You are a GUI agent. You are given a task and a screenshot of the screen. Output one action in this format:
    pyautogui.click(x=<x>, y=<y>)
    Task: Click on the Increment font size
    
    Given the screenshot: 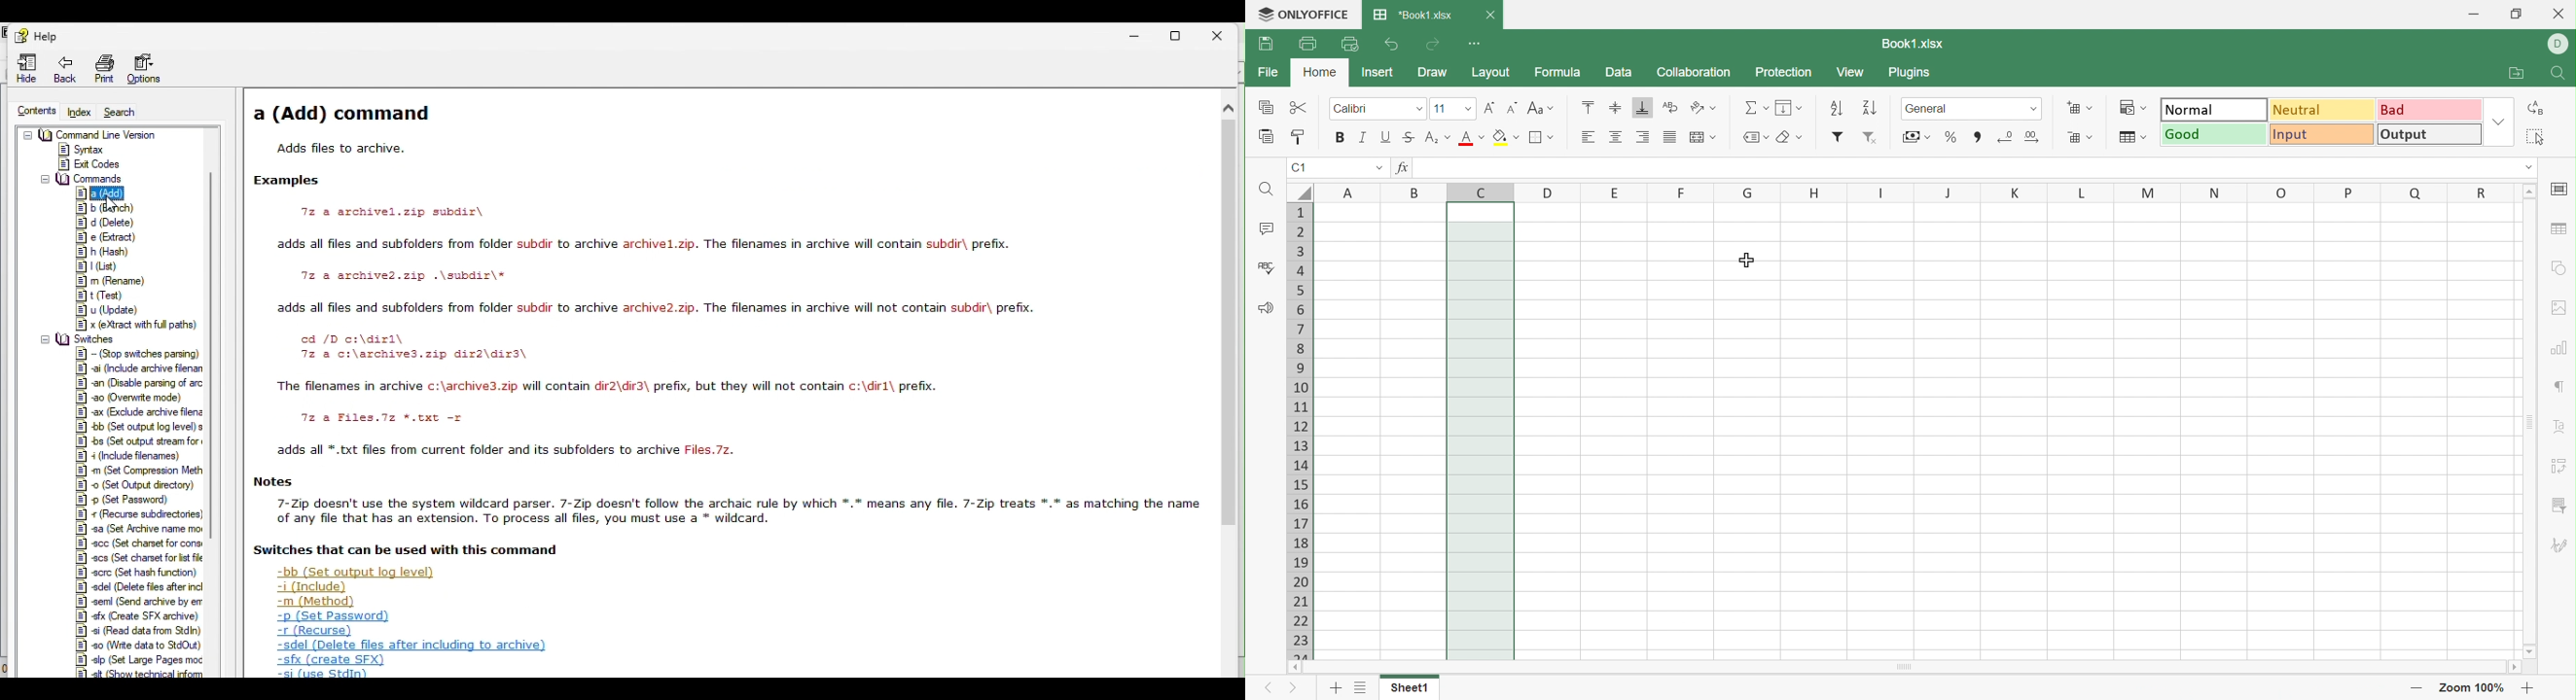 What is the action you would take?
    pyautogui.click(x=1490, y=108)
    